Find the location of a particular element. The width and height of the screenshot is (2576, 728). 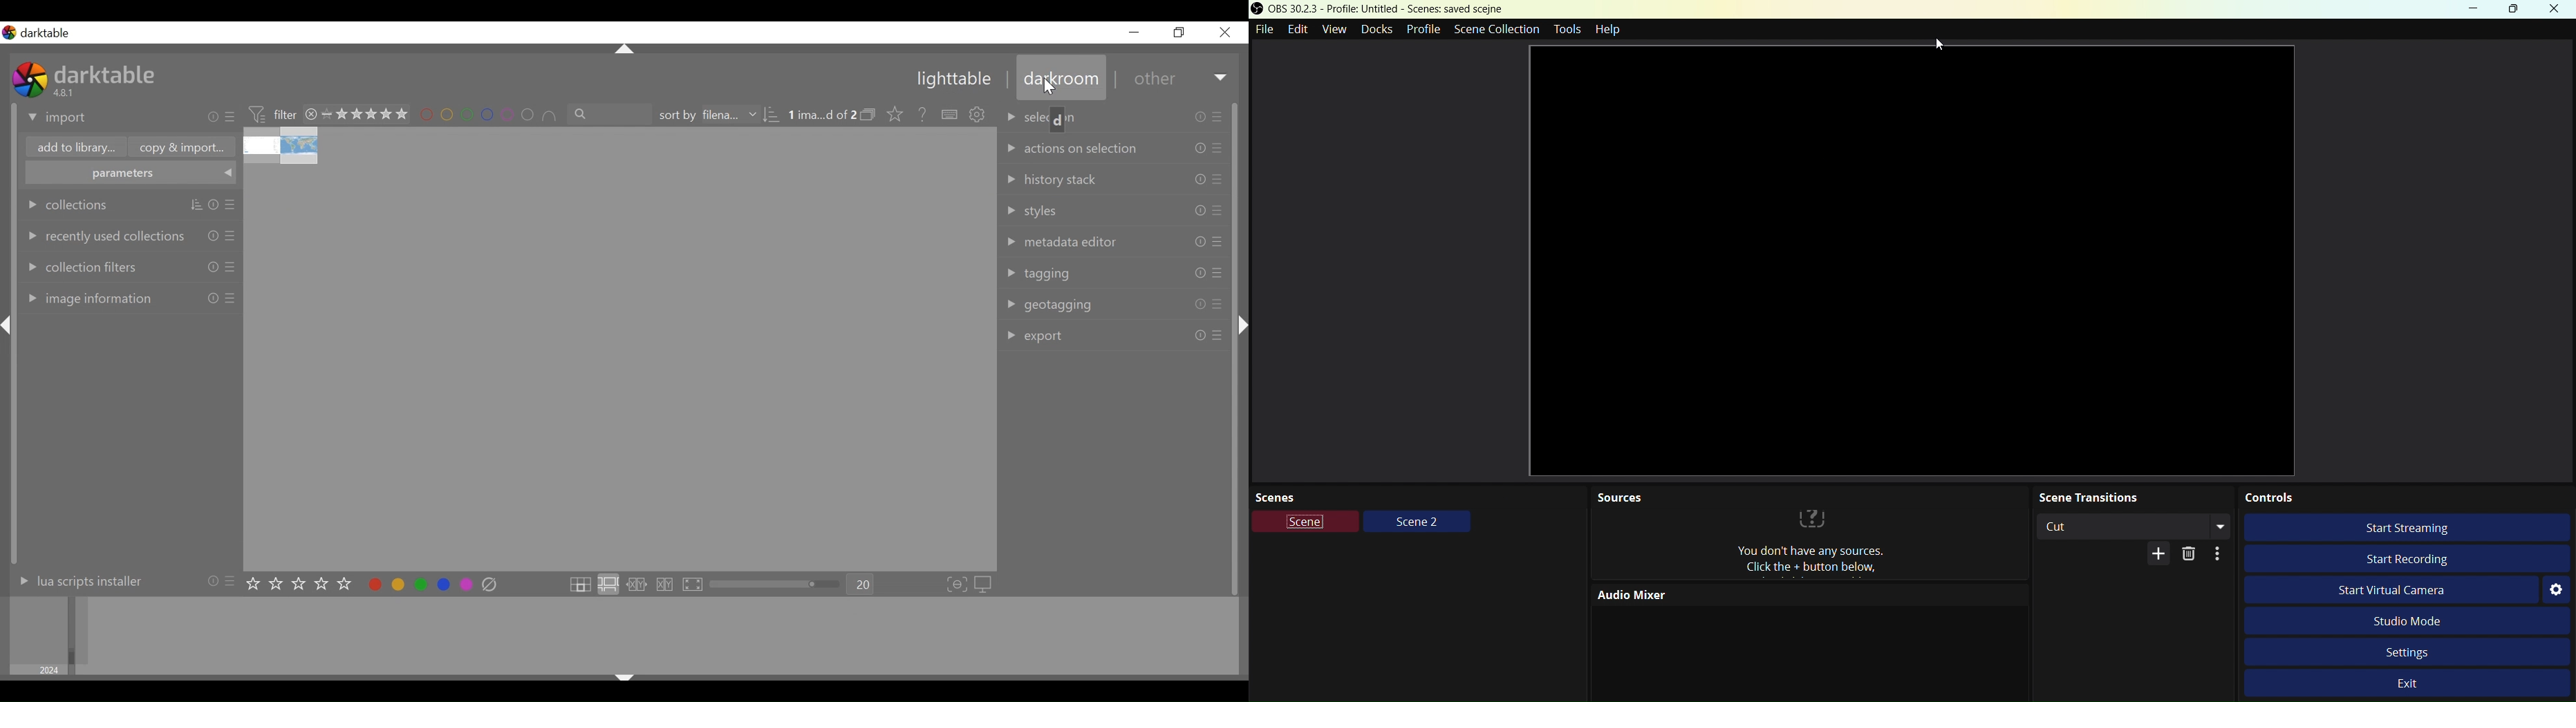

Sources is located at coordinates (1618, 498).